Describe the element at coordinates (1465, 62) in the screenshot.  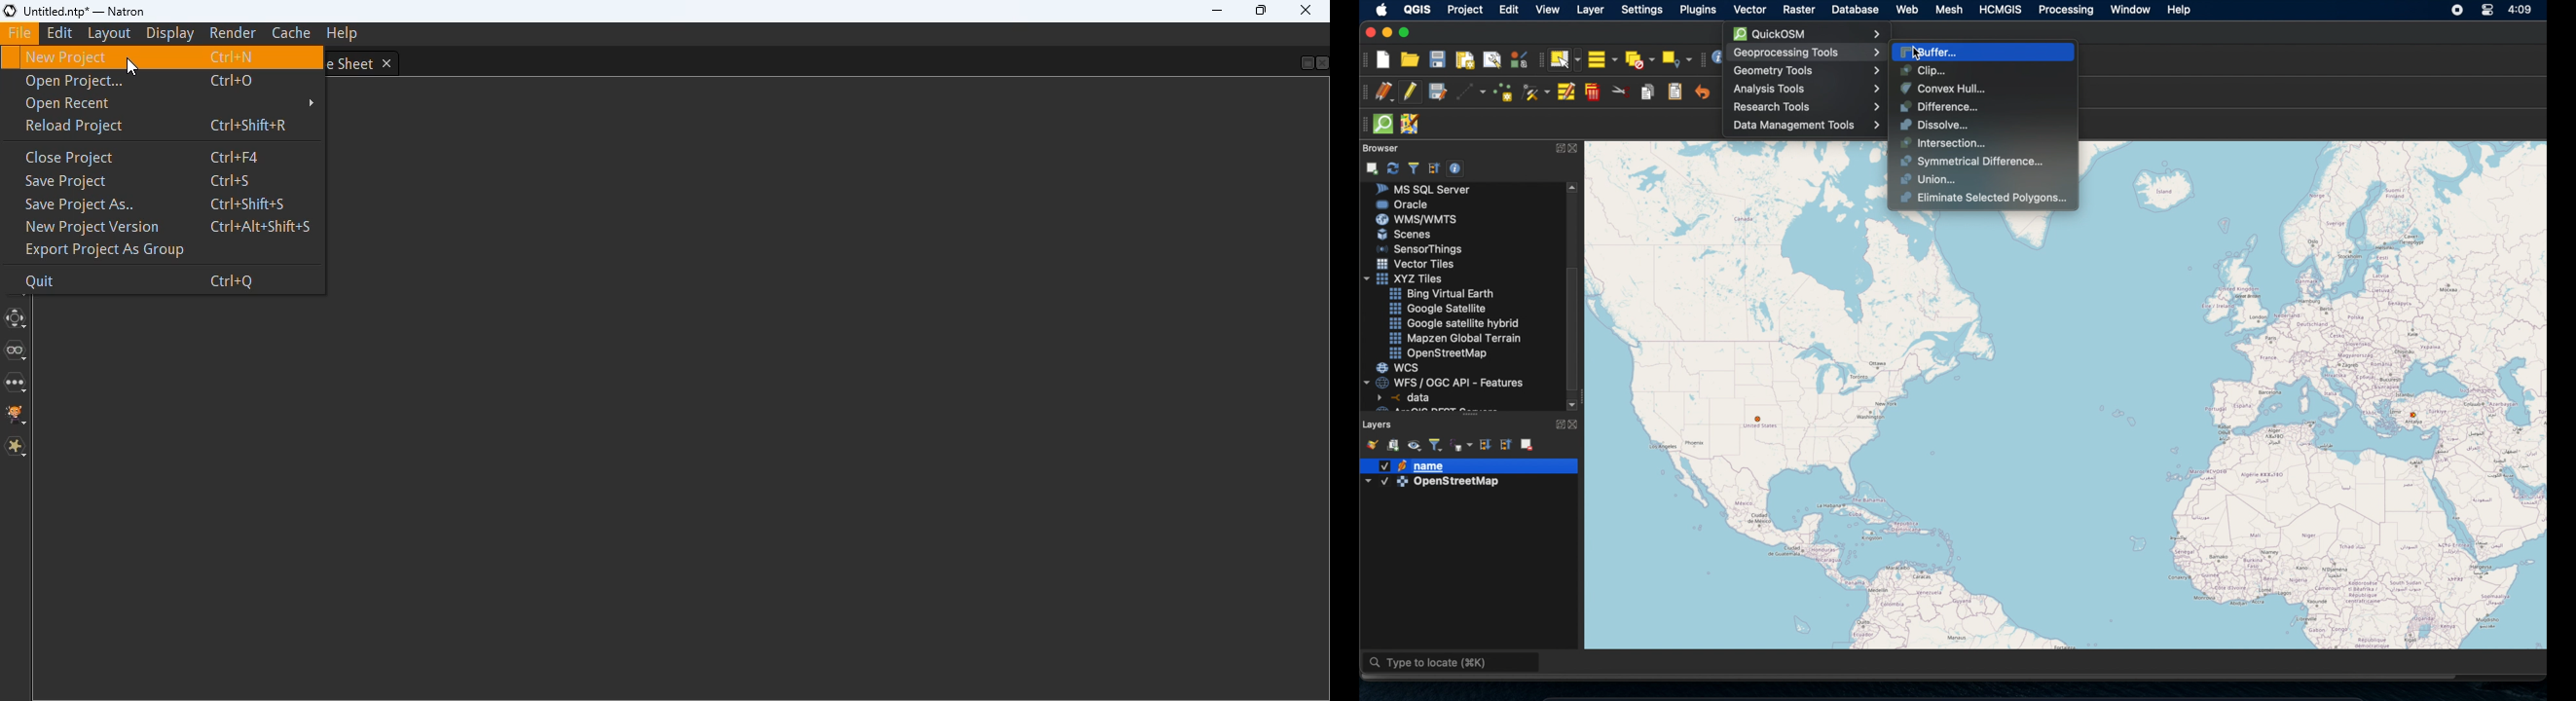
I see `open print layout` at that location.